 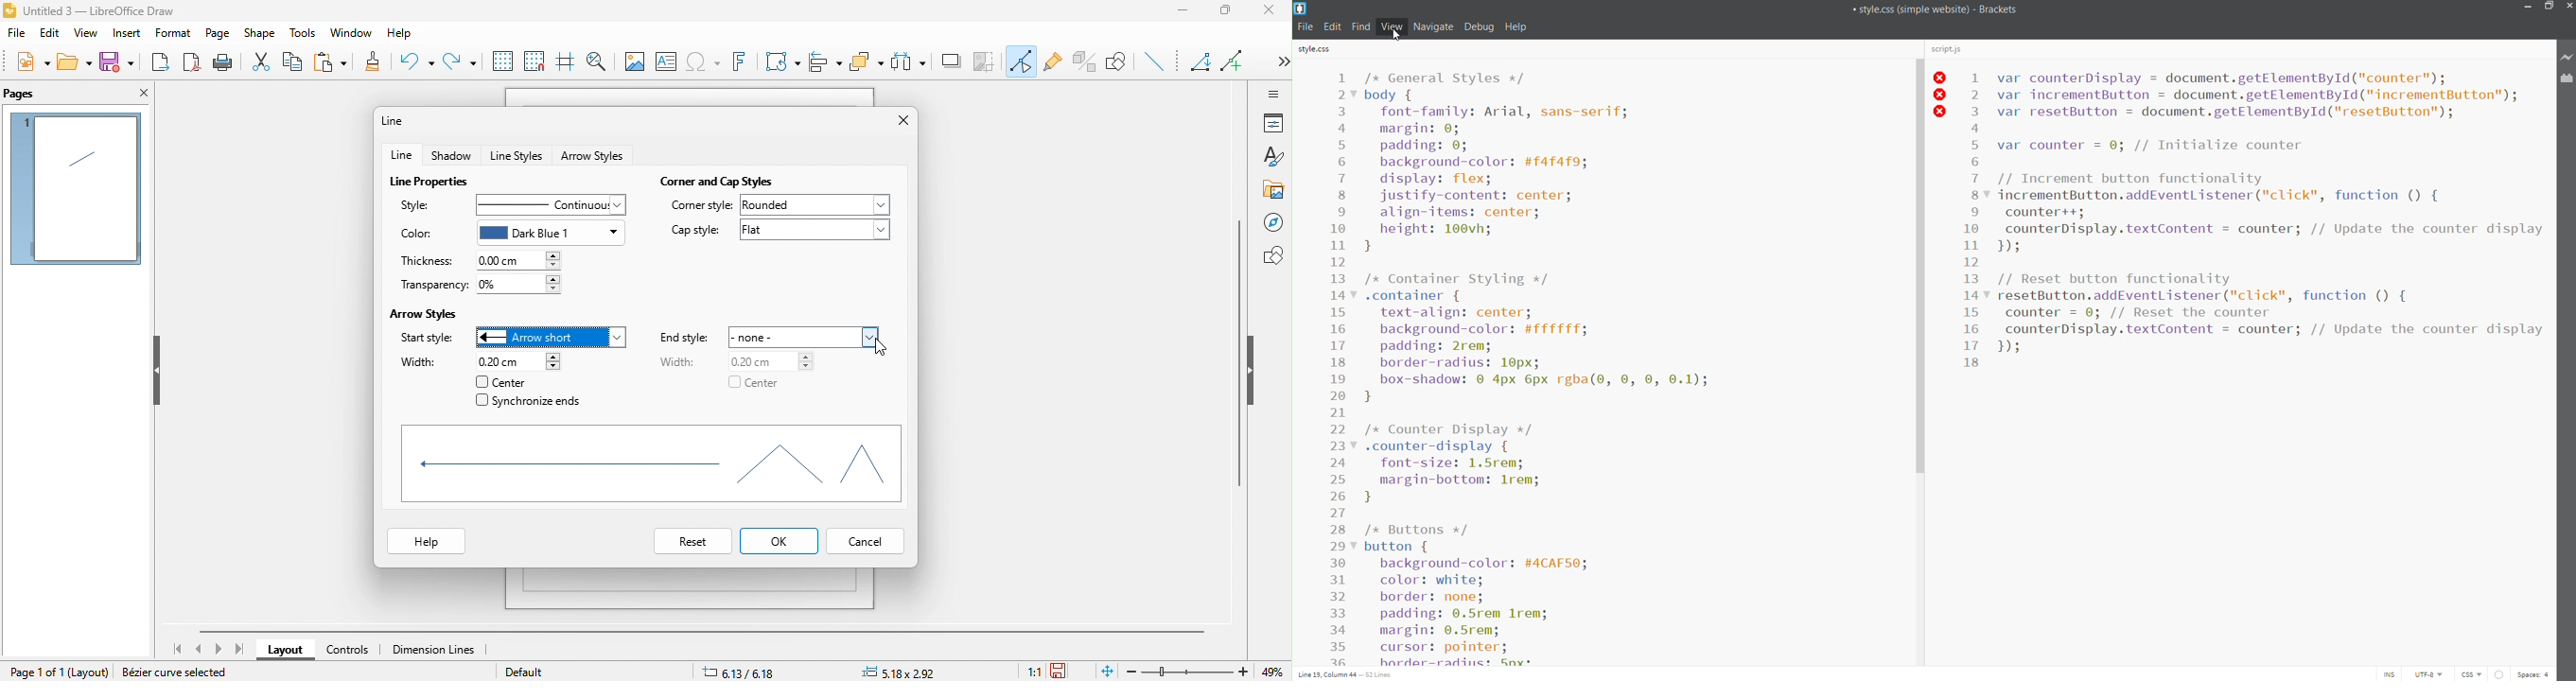 I want to click on maximize/restore, so click(x=2548, y=8).